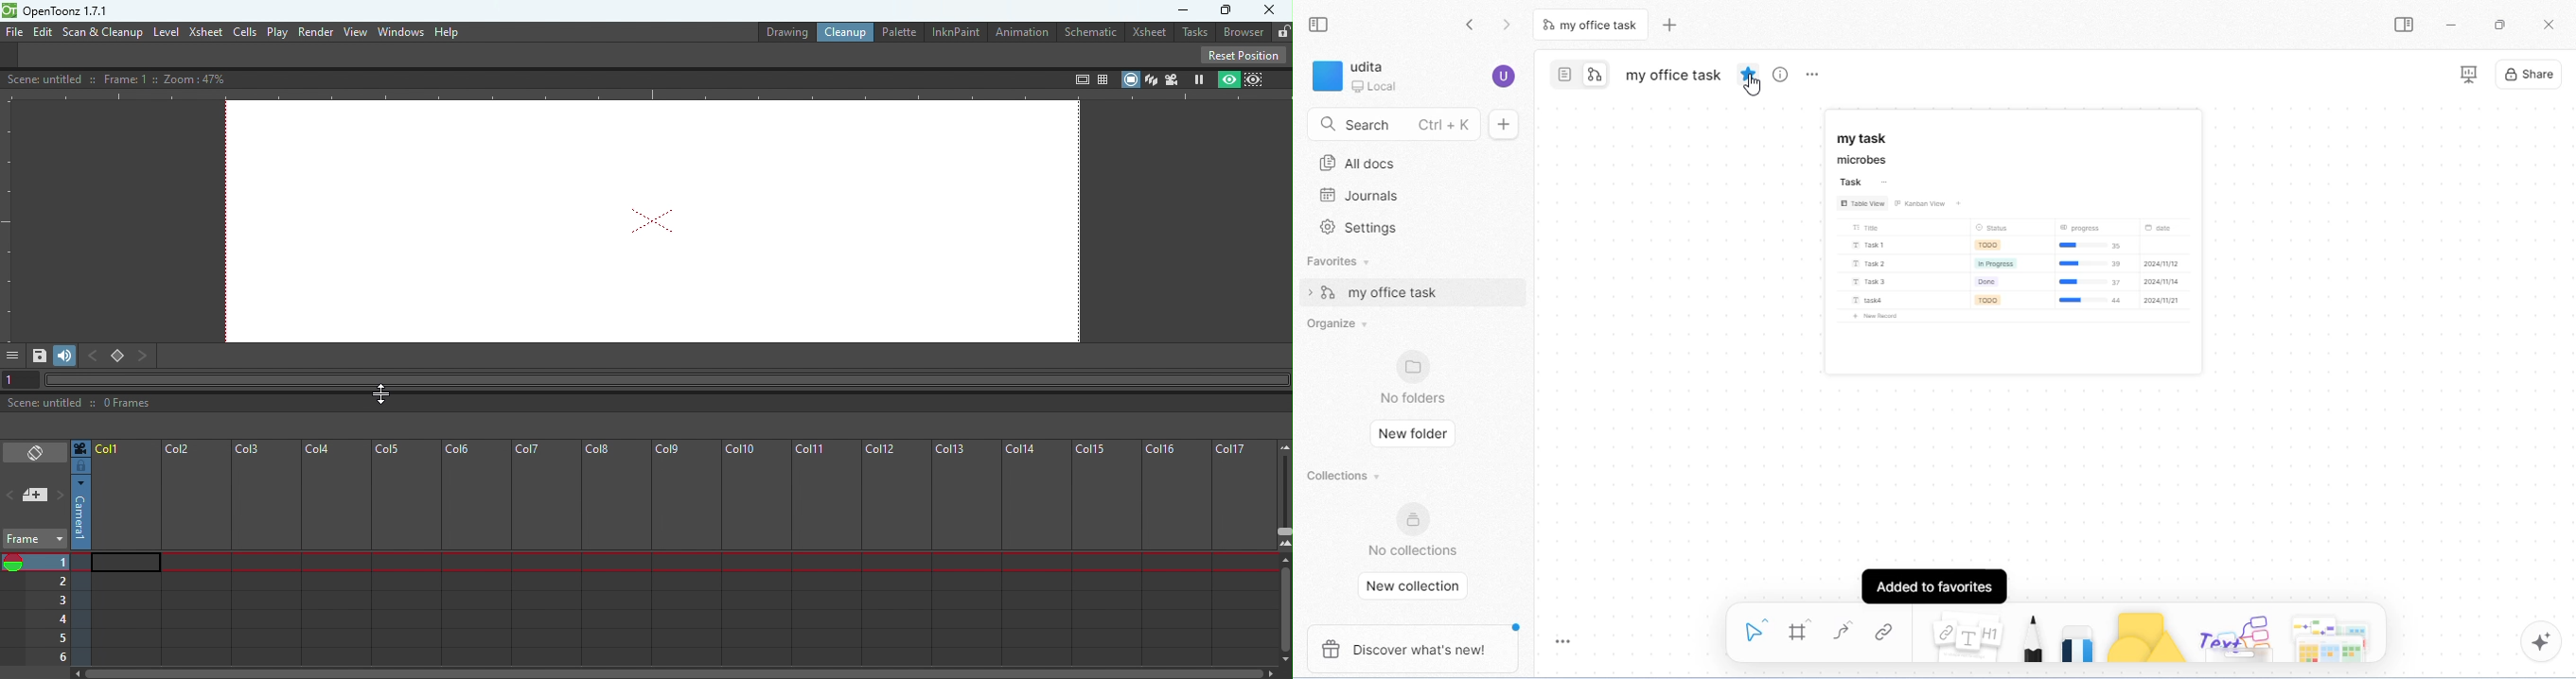 The image size is (2576, 700). What do you see at coordinates (1751, 74) in the screenshot?
I see `add favorite` at bounding box center [1751, 74].